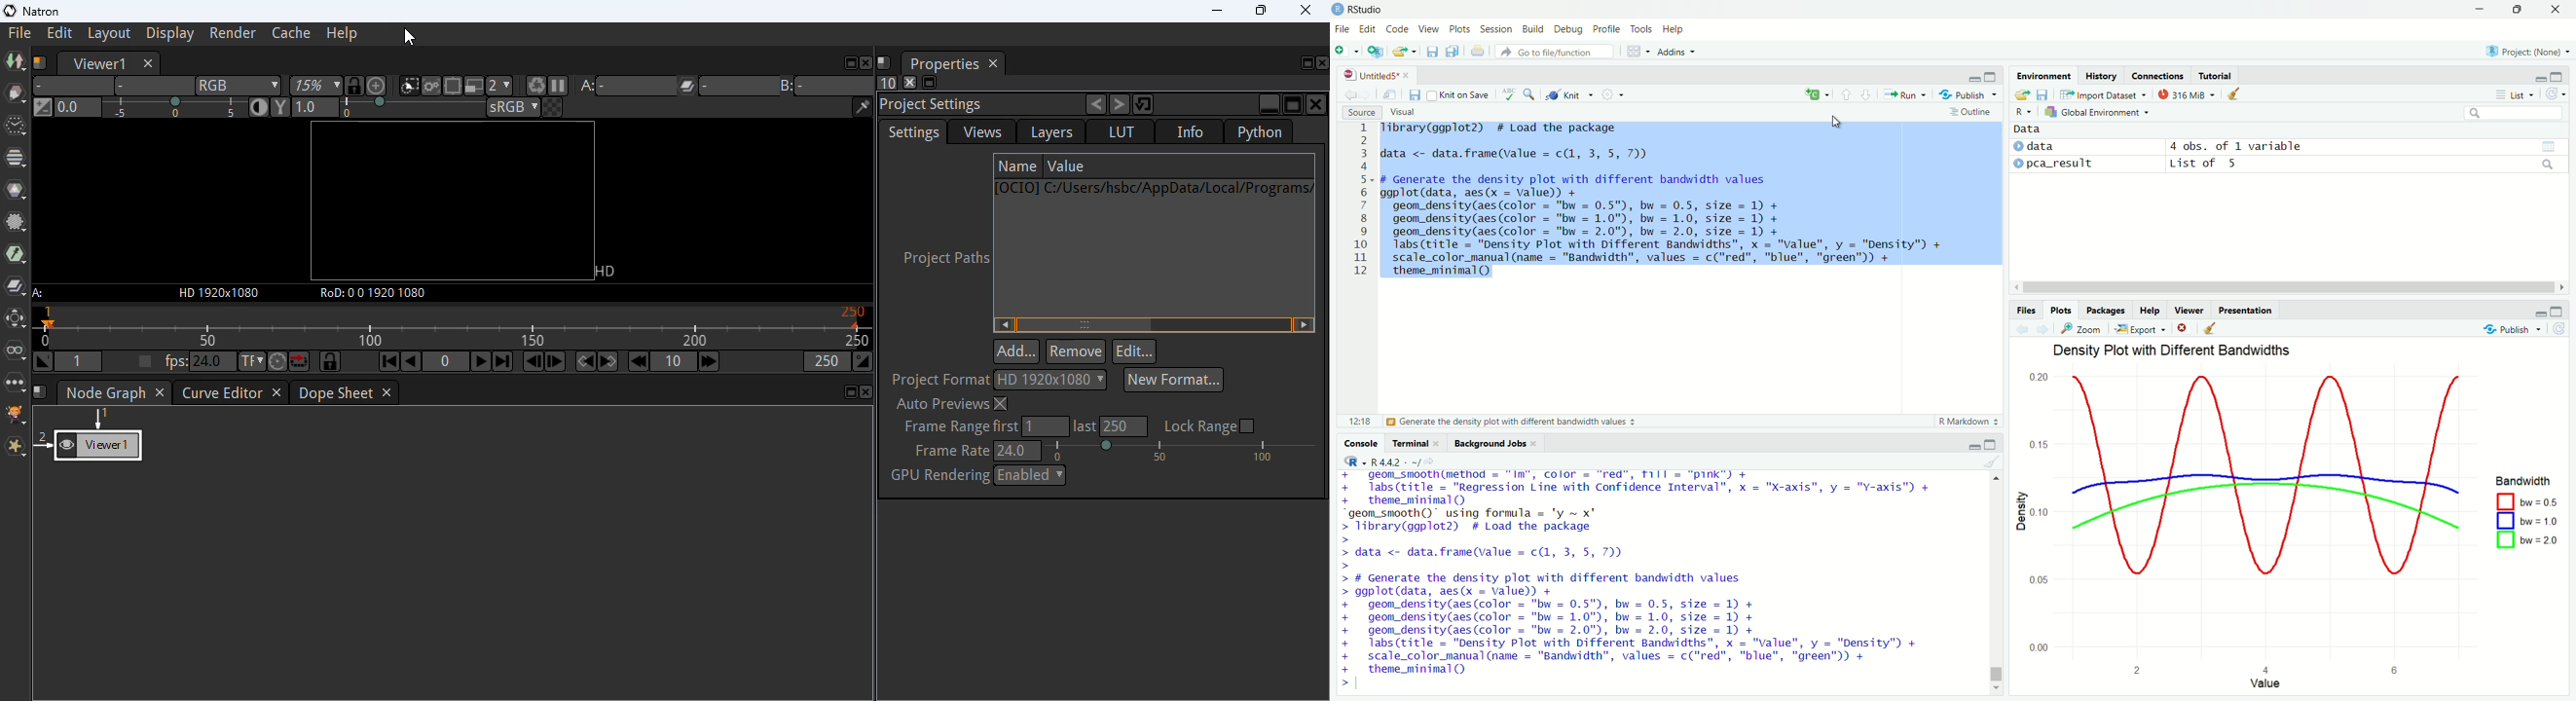 The height and width of the screenshot is (728, 2576). I want to click on Go forward to next source location, so click(1364, 94).